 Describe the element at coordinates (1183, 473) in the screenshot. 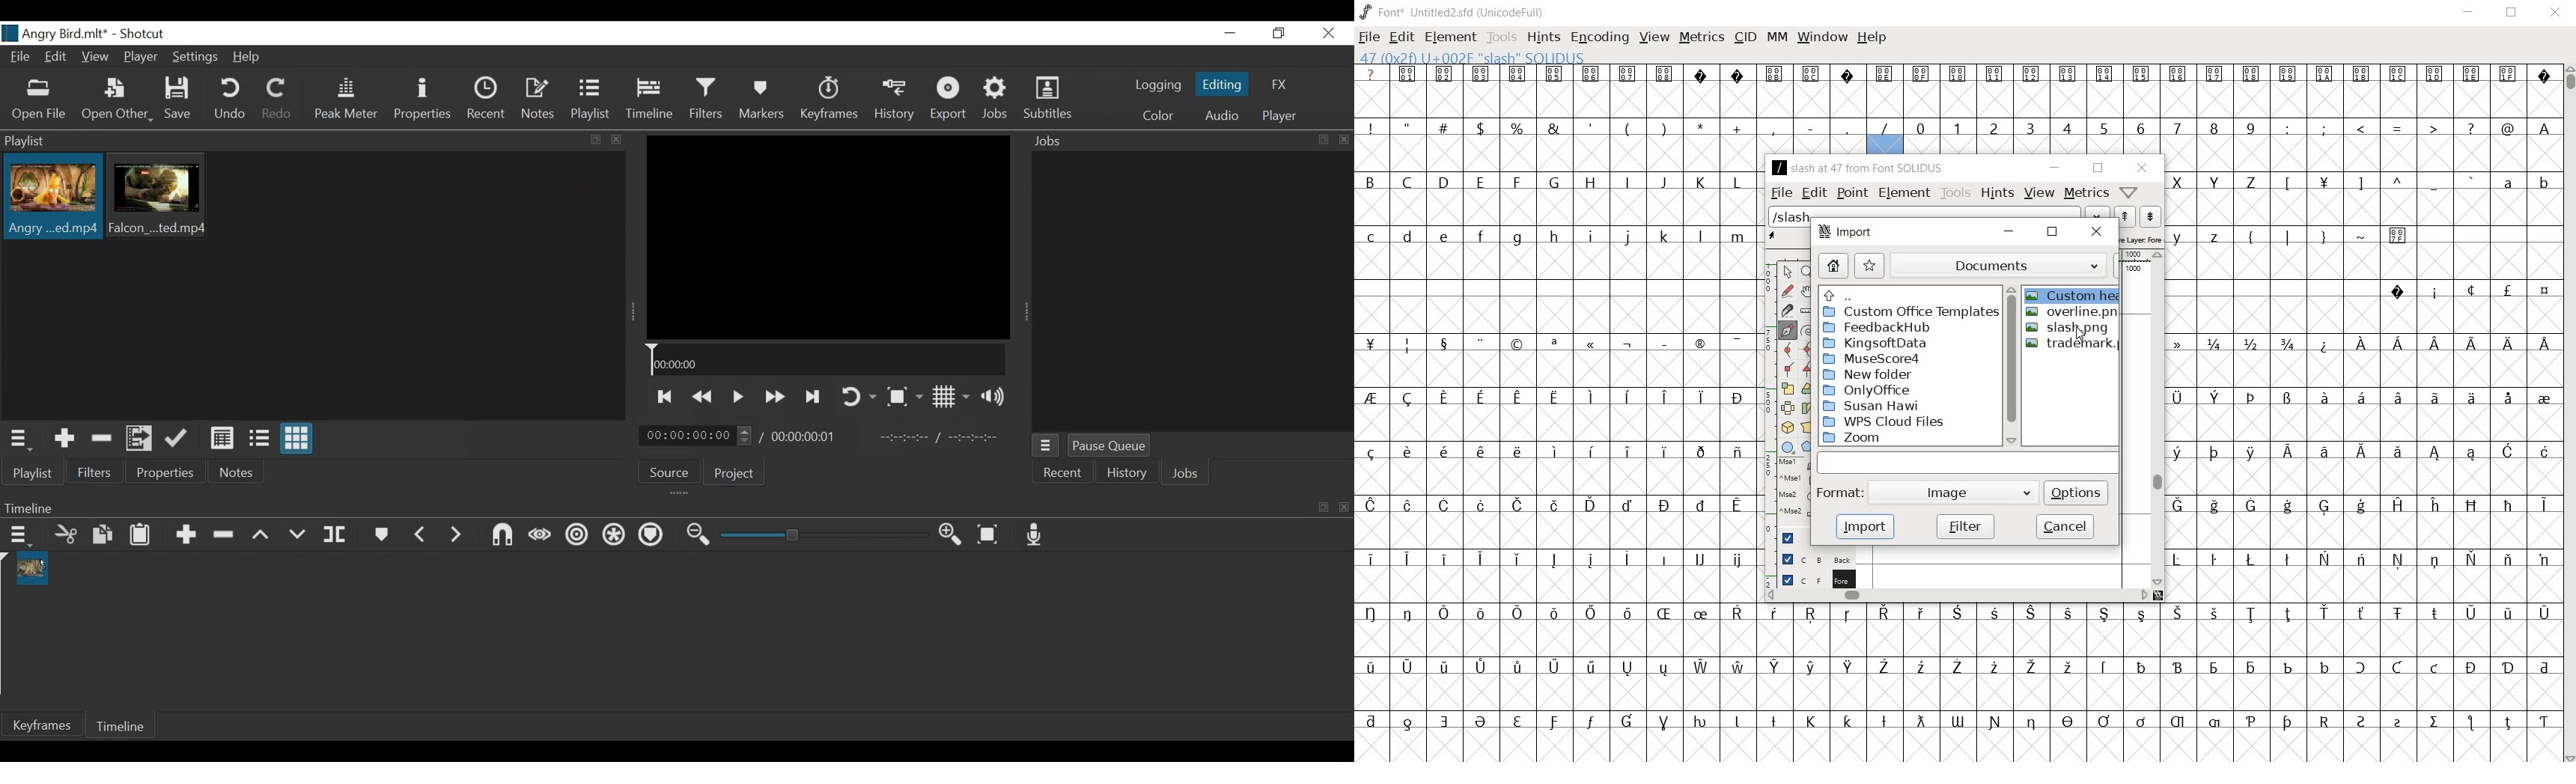

I see `Jobs` at that location.